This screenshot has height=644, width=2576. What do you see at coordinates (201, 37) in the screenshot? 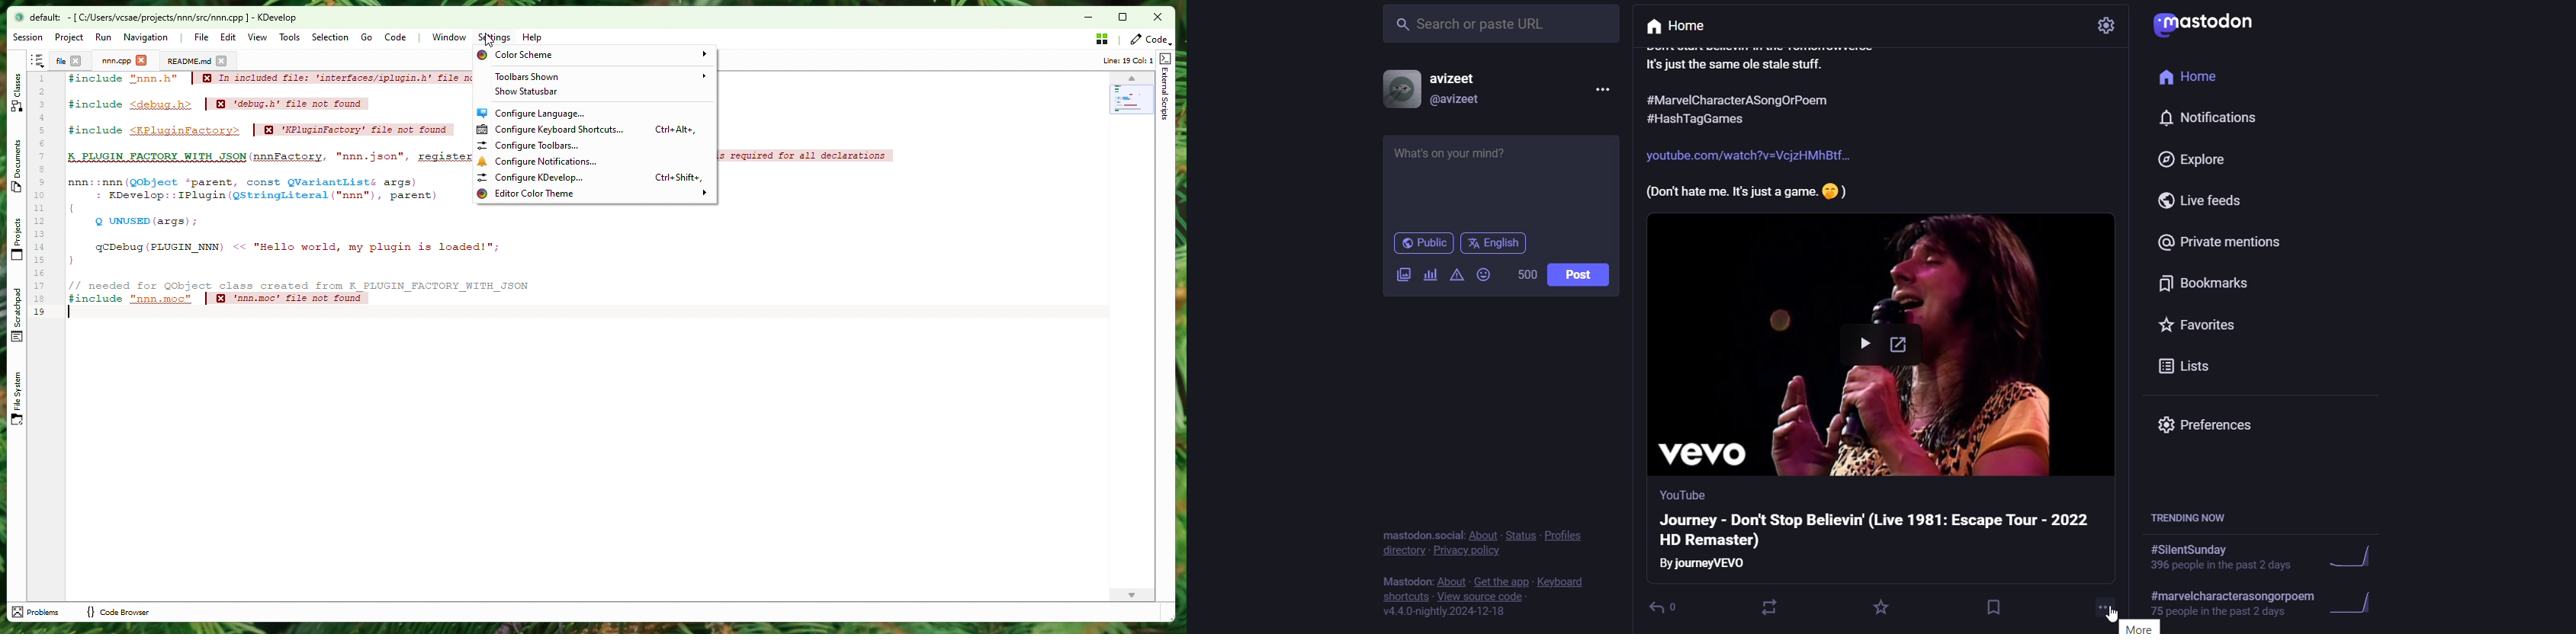
I see `File` at bounding box center [201, 37].